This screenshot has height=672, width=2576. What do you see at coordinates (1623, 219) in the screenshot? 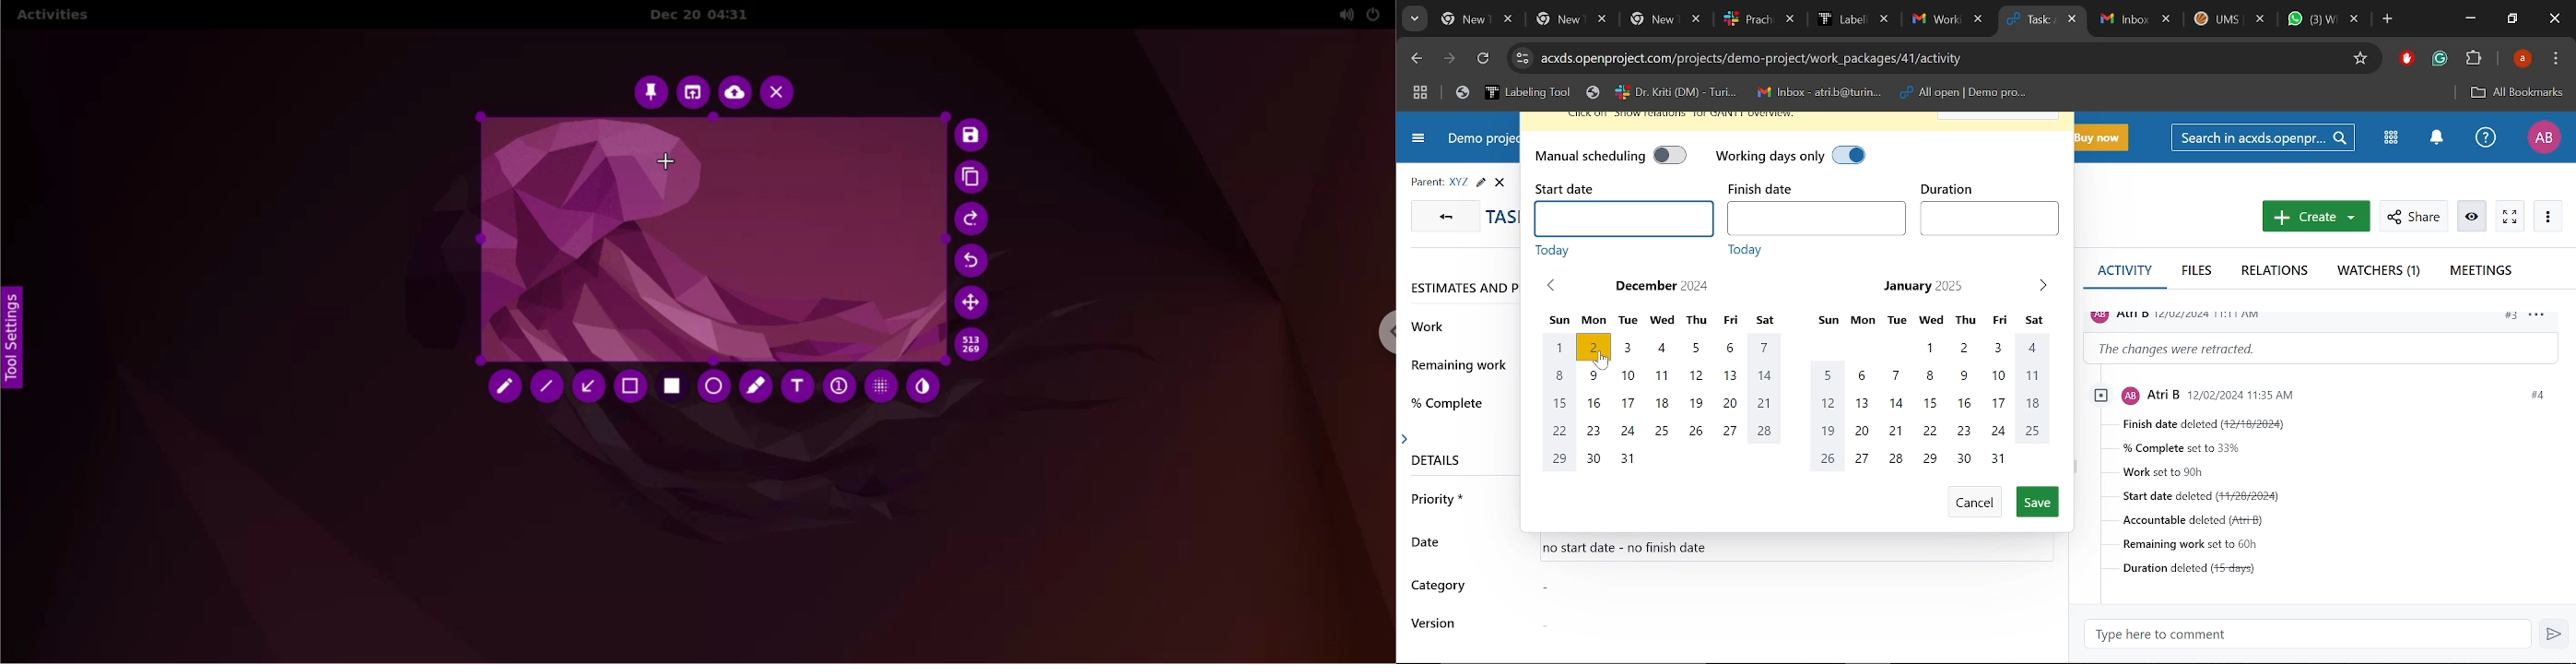
I see `Start date` at bounding box center [1623, 219].